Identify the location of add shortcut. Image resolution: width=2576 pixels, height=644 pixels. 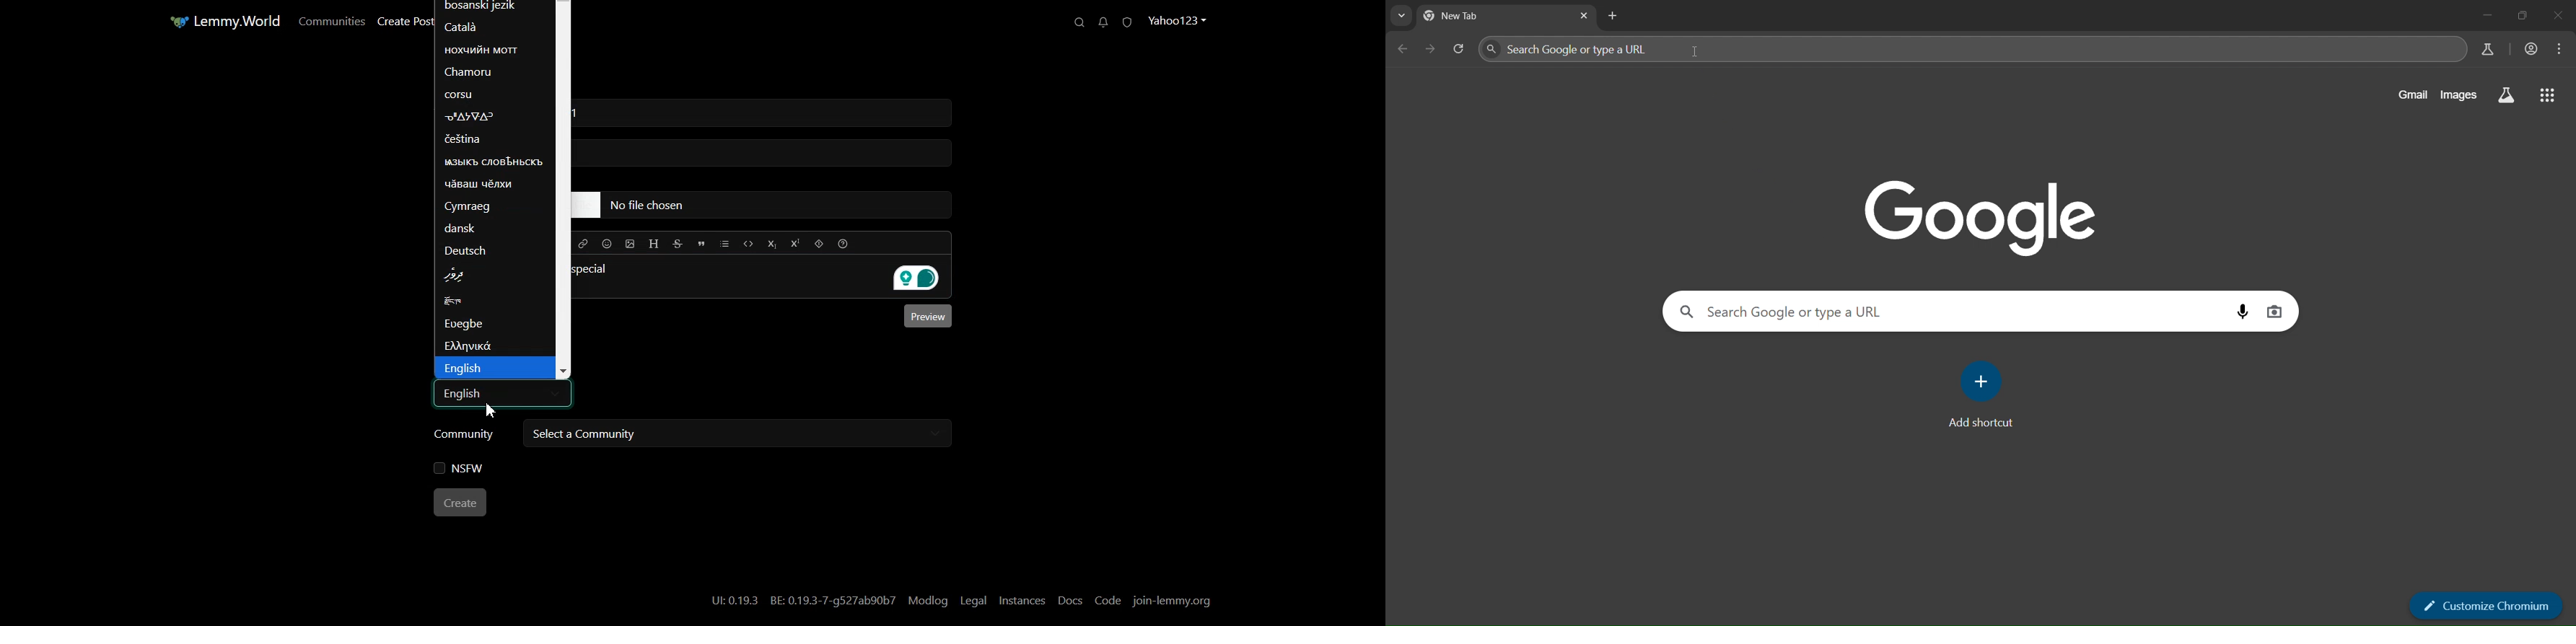
(1982, 394).